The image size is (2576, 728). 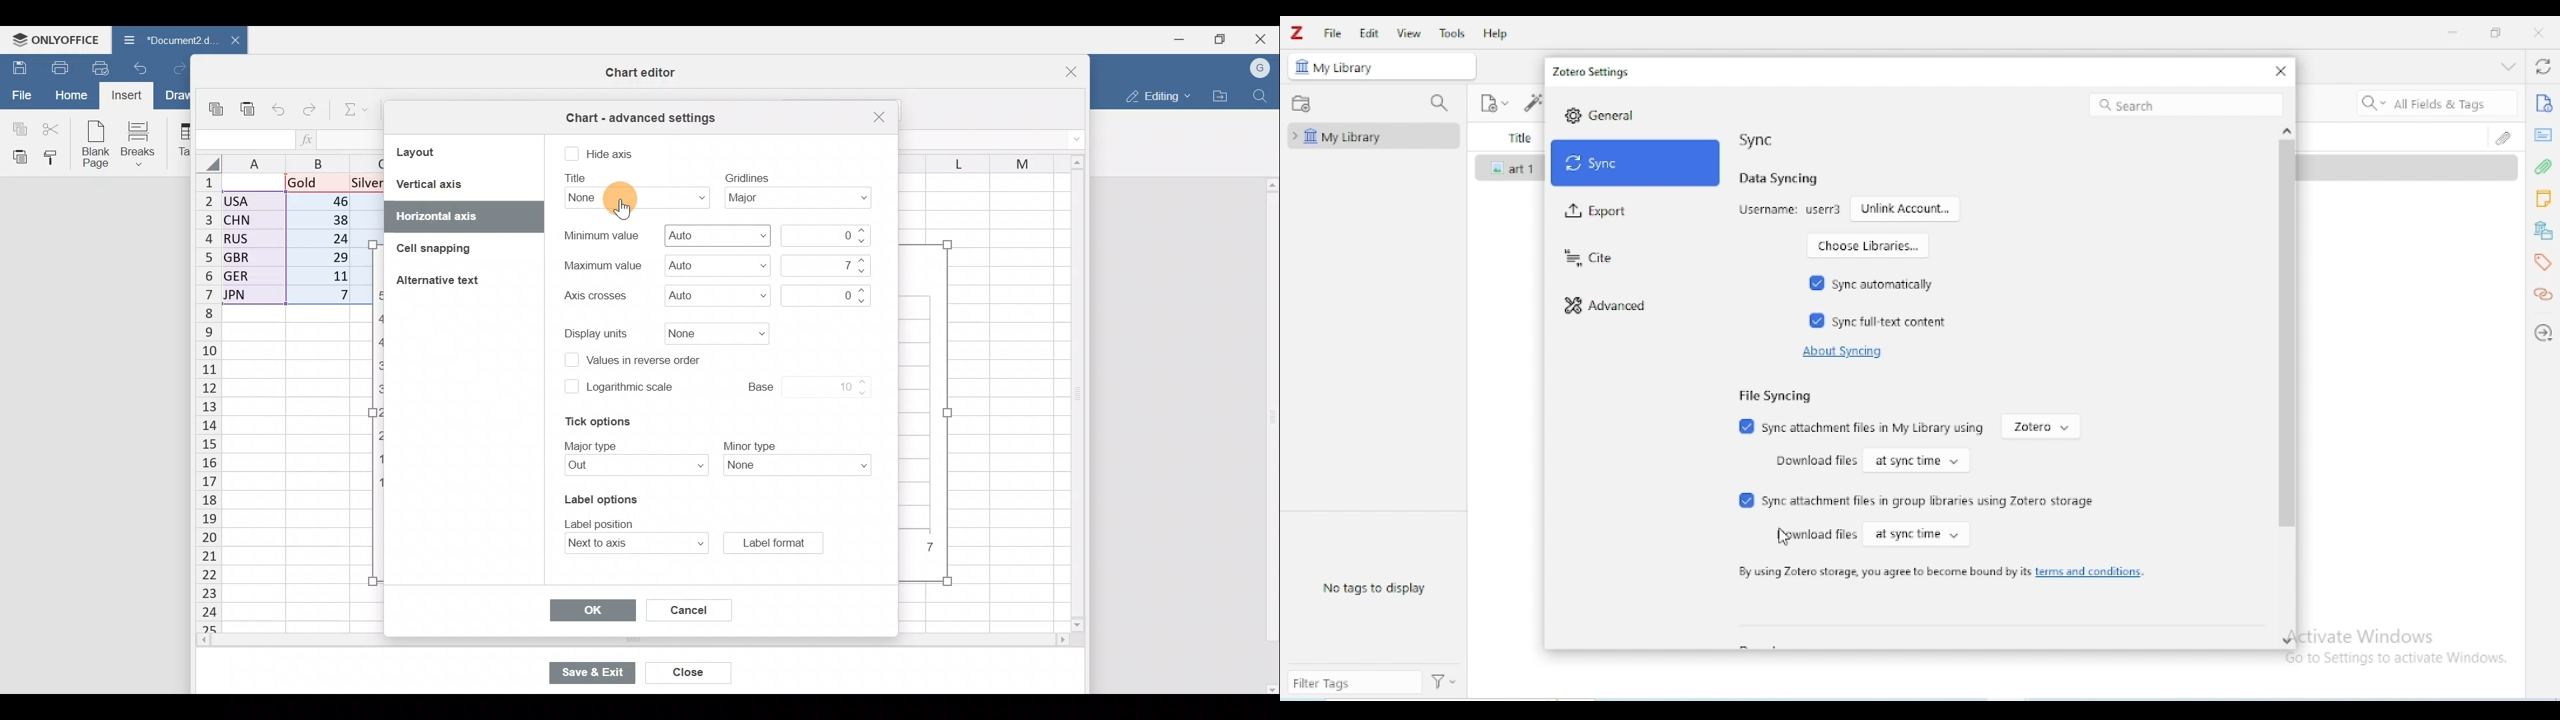 I want to click on text, so click(x=578, y=178).